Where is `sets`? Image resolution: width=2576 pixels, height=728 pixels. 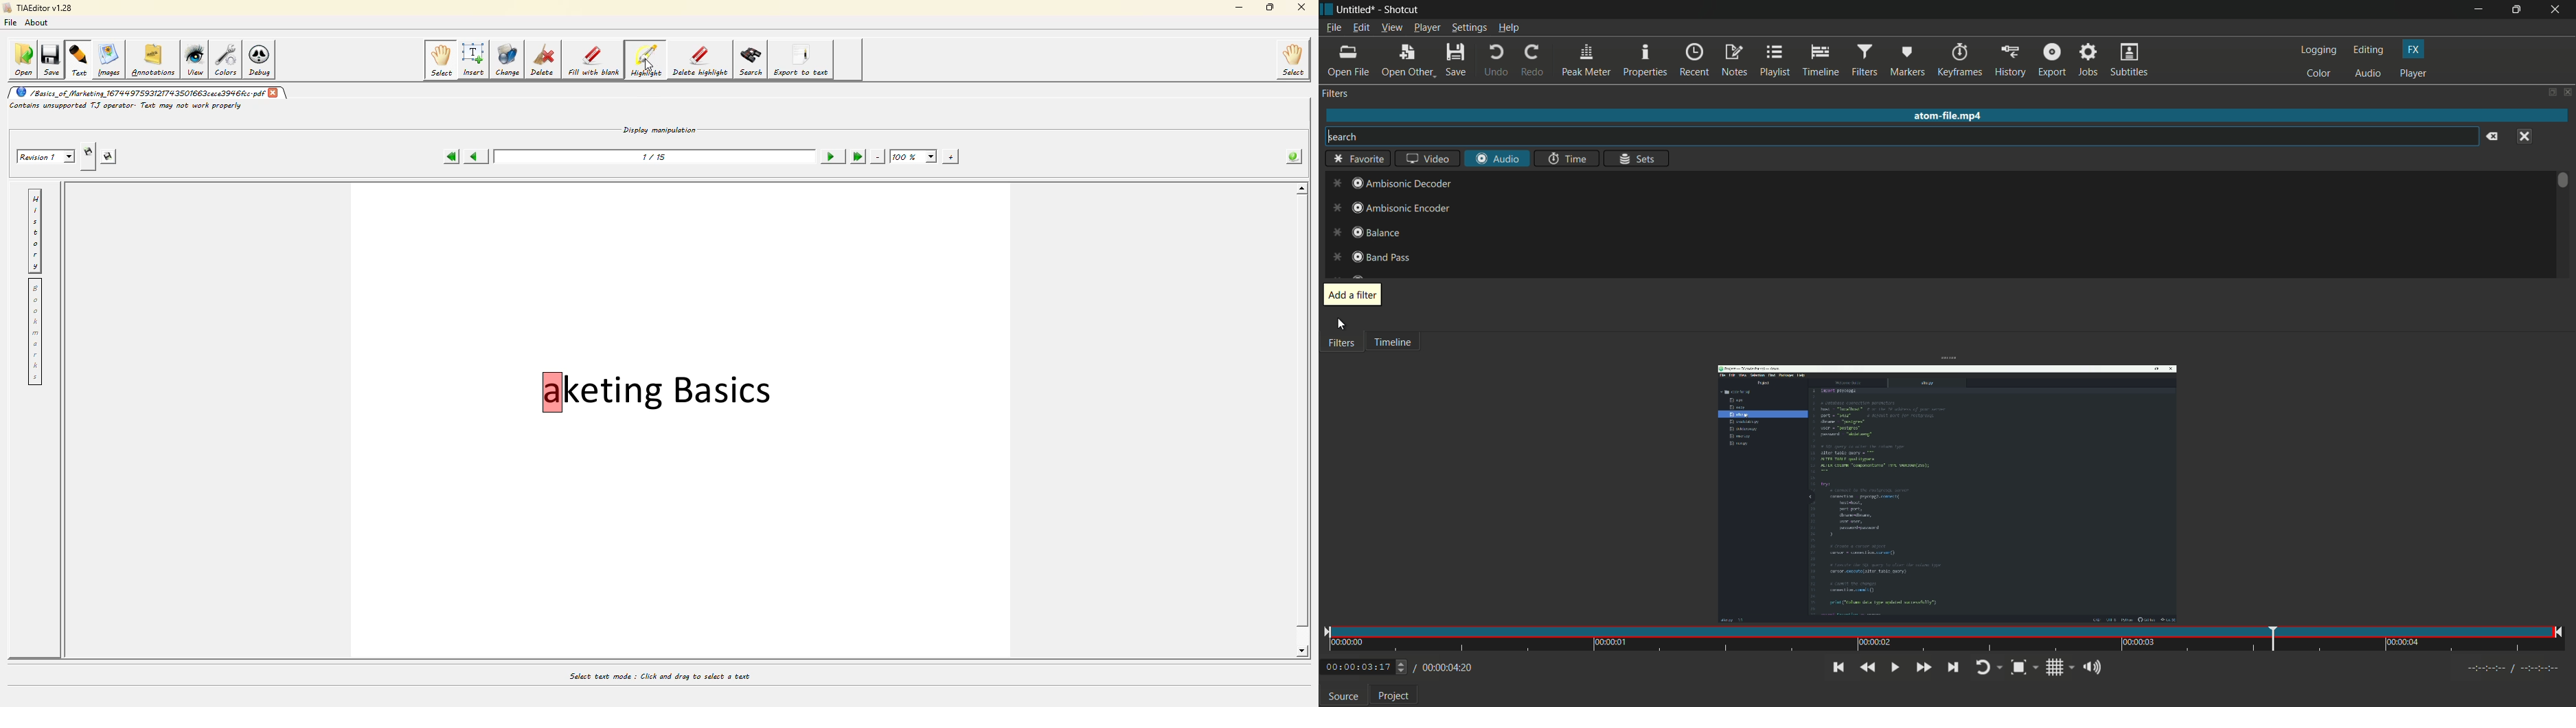
sets is located at coordinates (1638, 159).